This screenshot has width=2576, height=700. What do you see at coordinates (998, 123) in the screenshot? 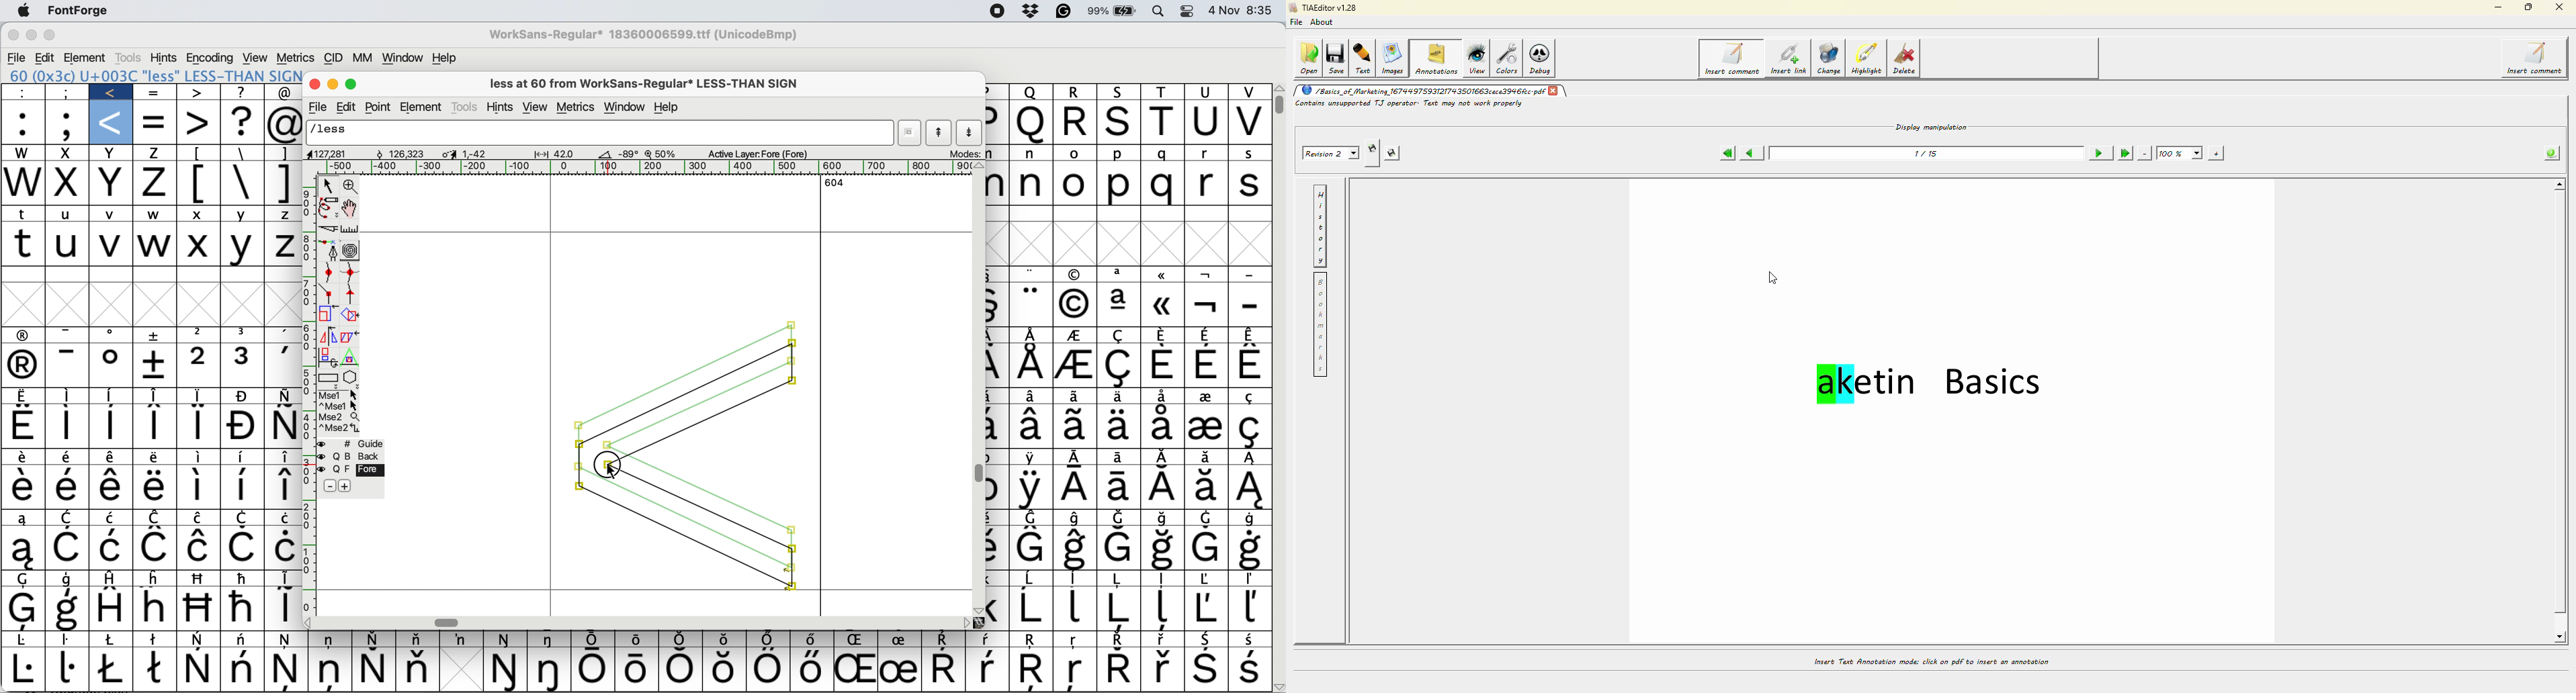
I see `p` at bounding box center [998, 123].